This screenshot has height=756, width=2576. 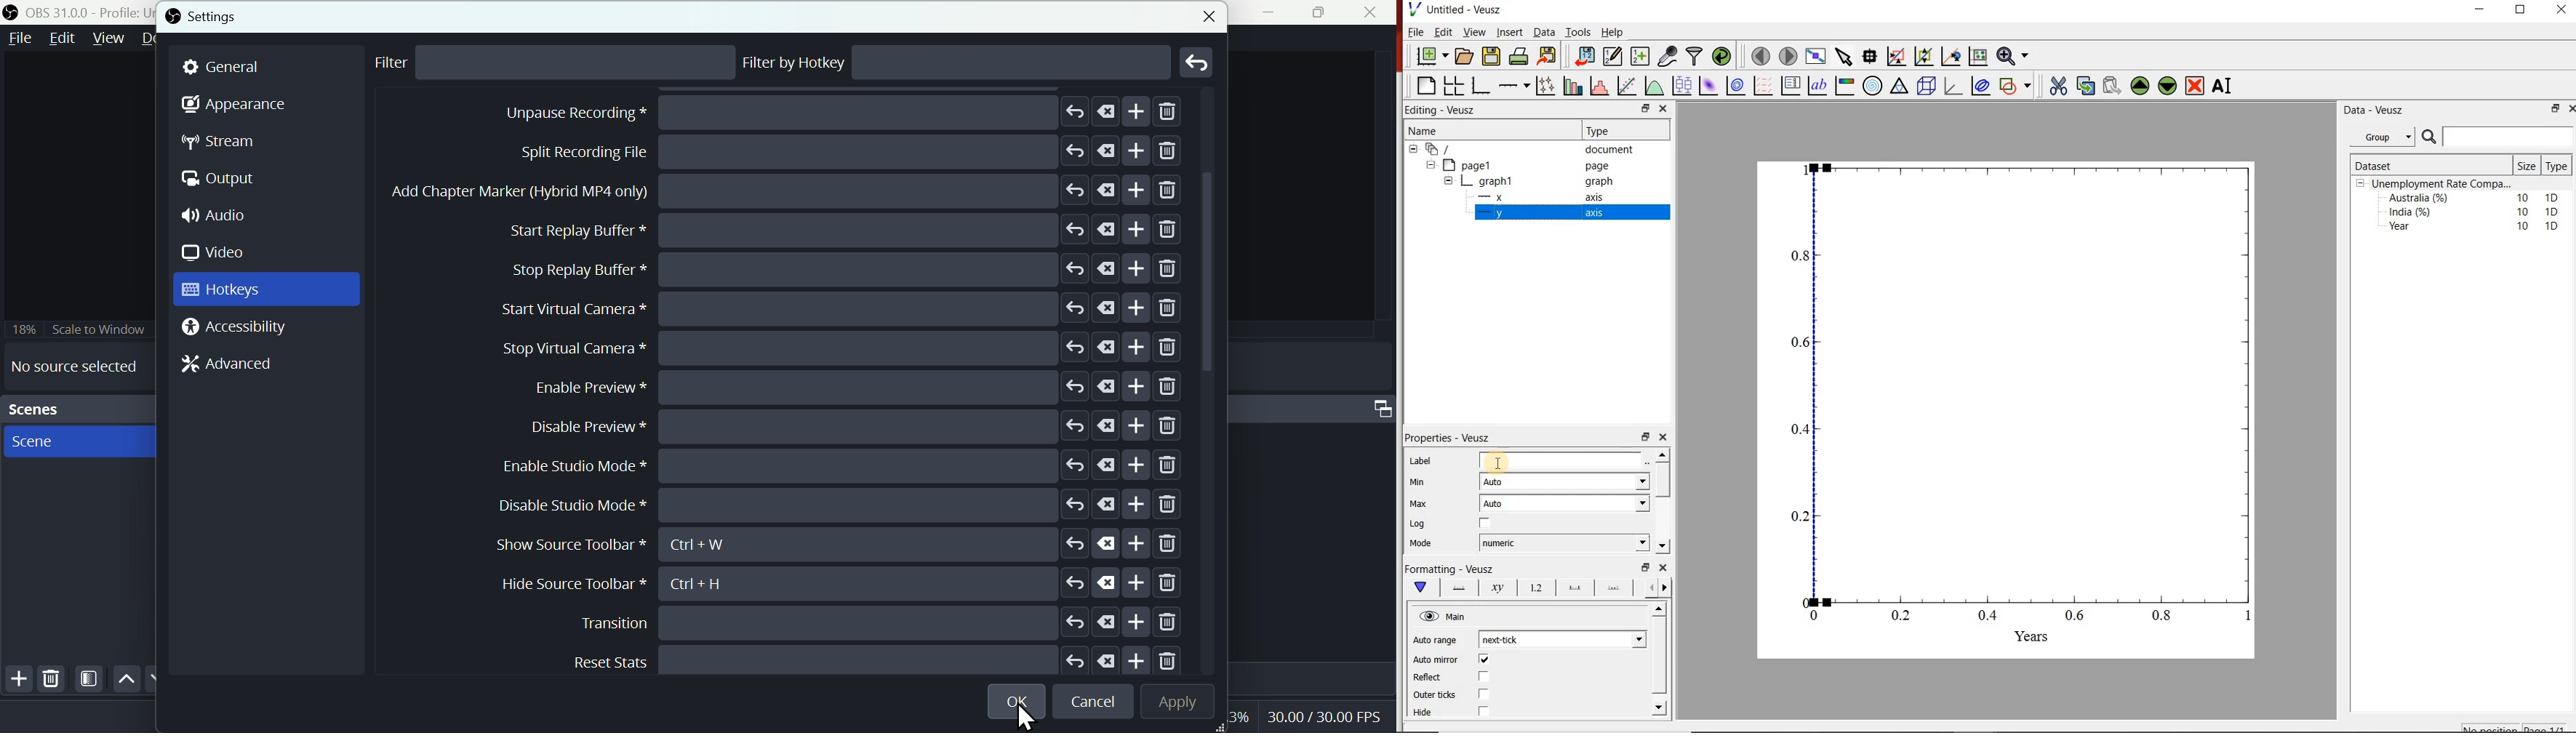 I want to click on minor ticks, so click(x=1614, y=586).